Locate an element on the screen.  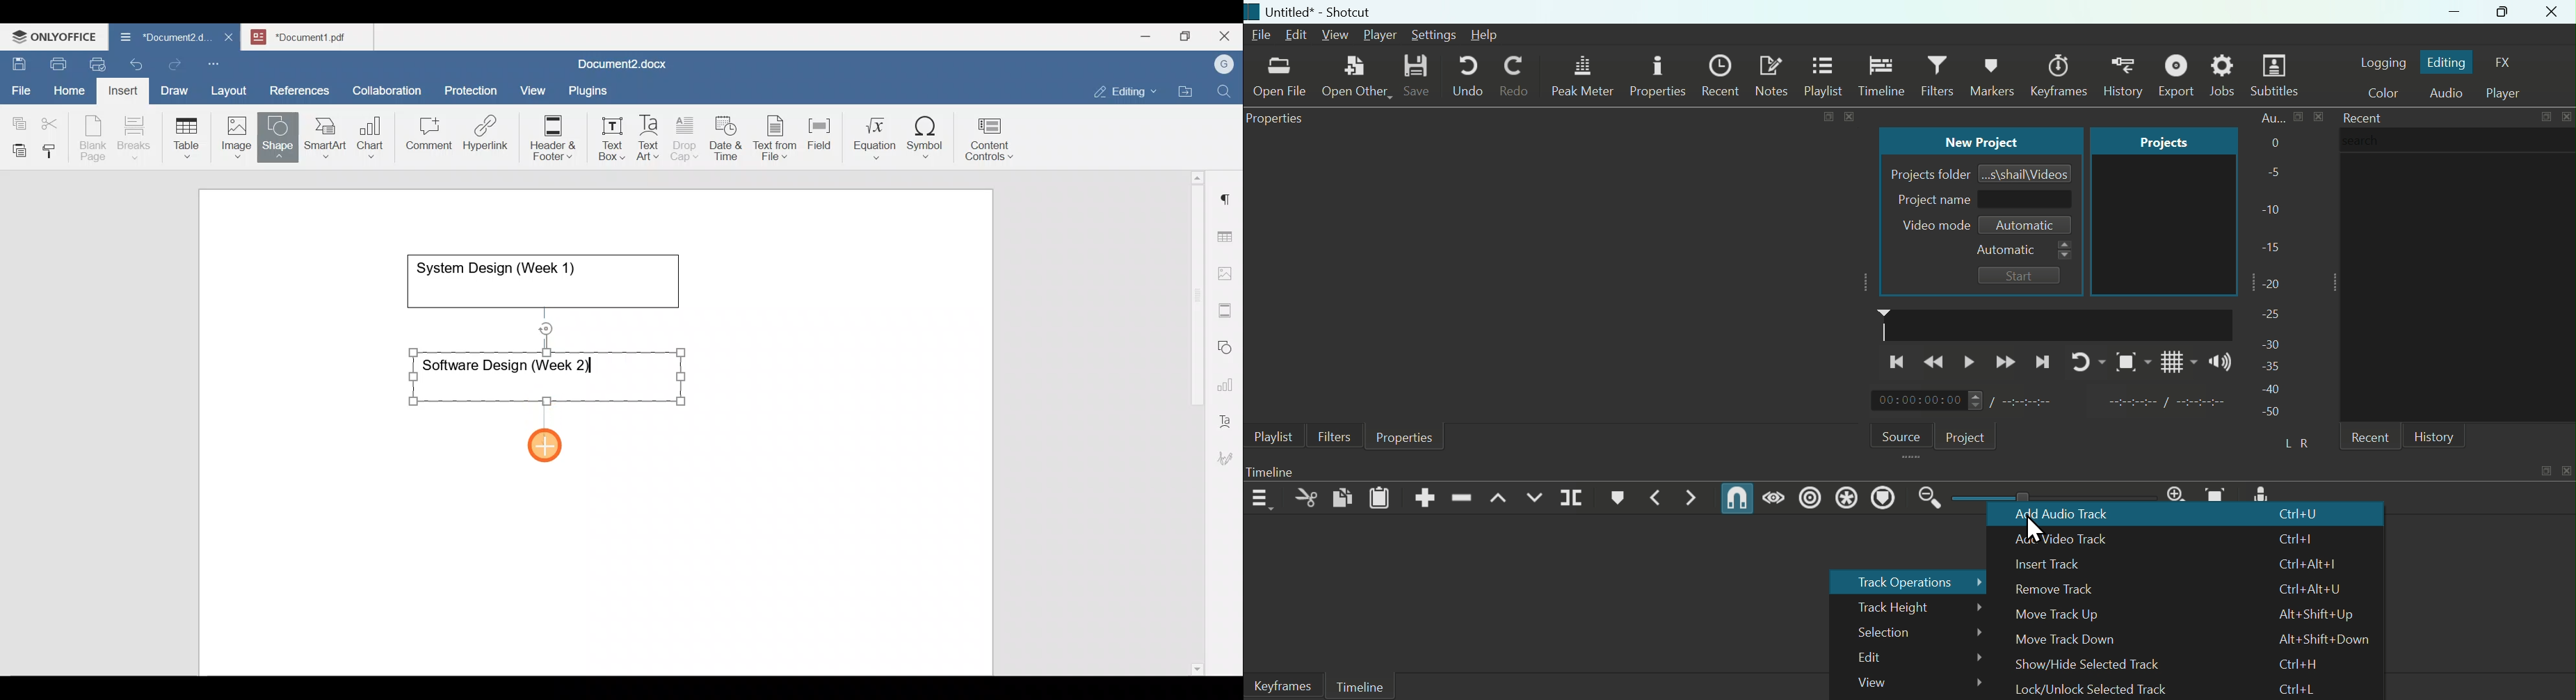
Protection is located at coordinates (475, 89).